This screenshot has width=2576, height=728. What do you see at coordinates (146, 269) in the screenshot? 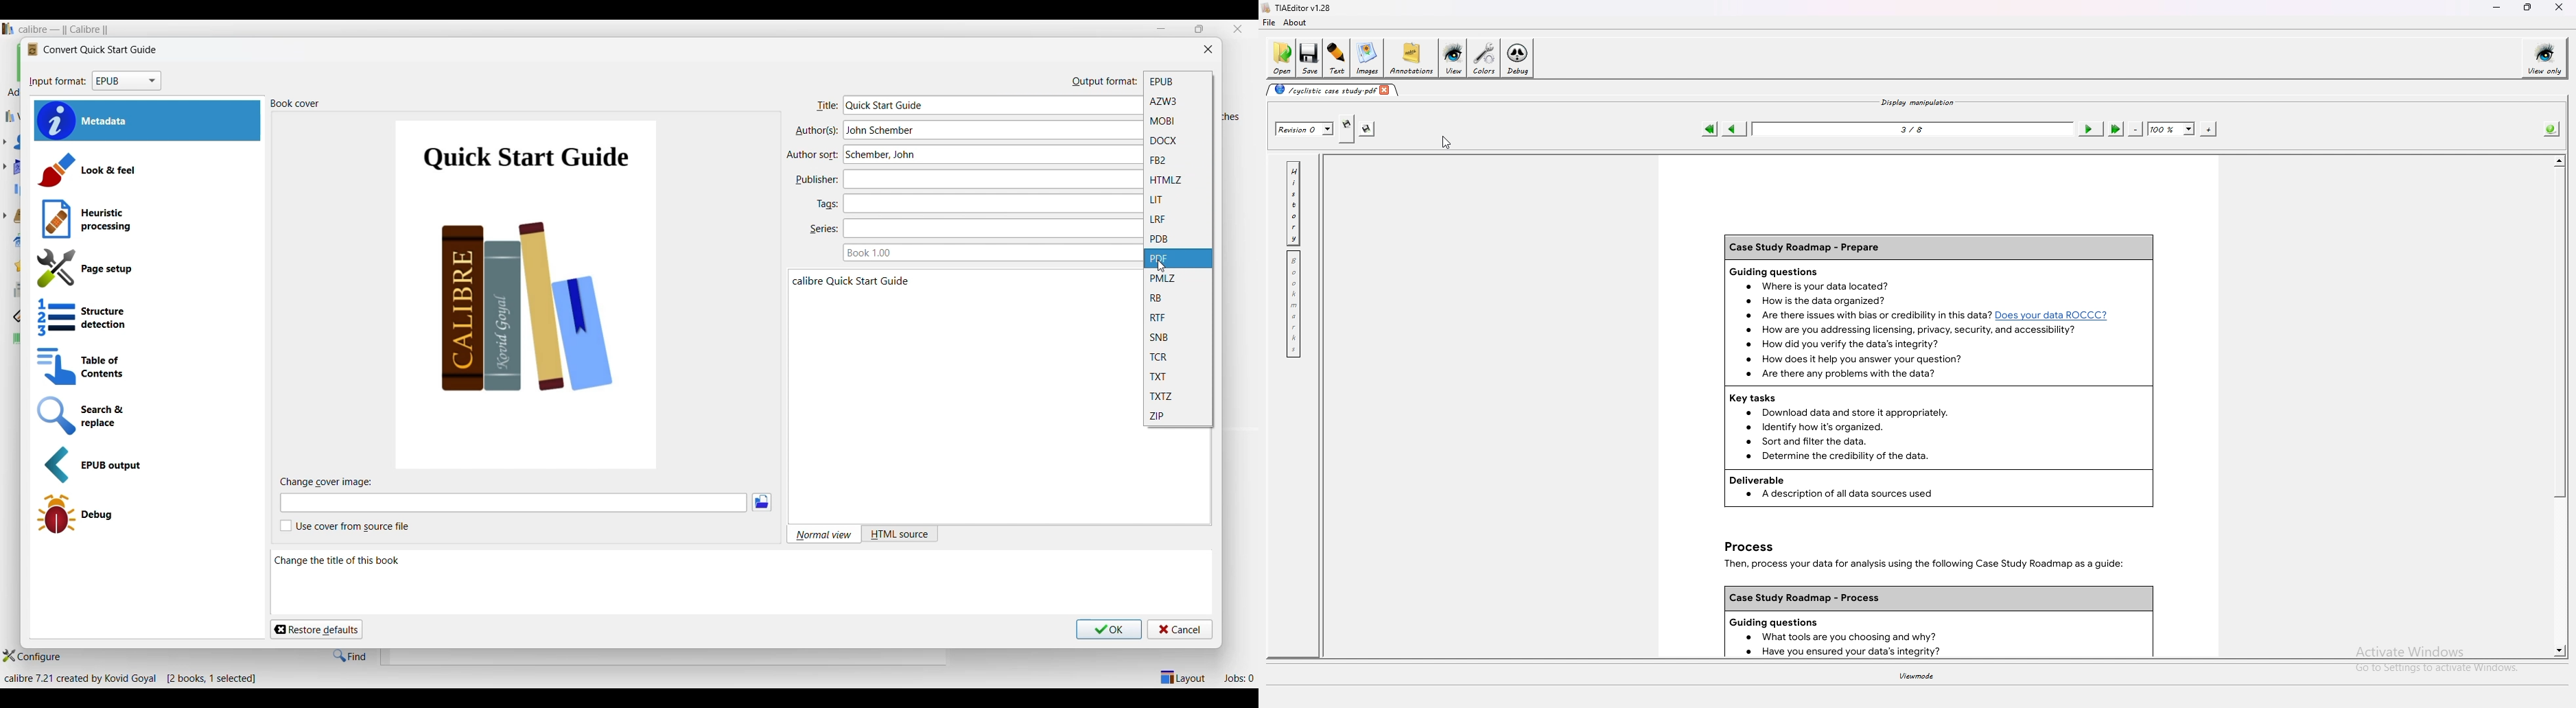
I see `Page setup` at bounding box center [146, 269].